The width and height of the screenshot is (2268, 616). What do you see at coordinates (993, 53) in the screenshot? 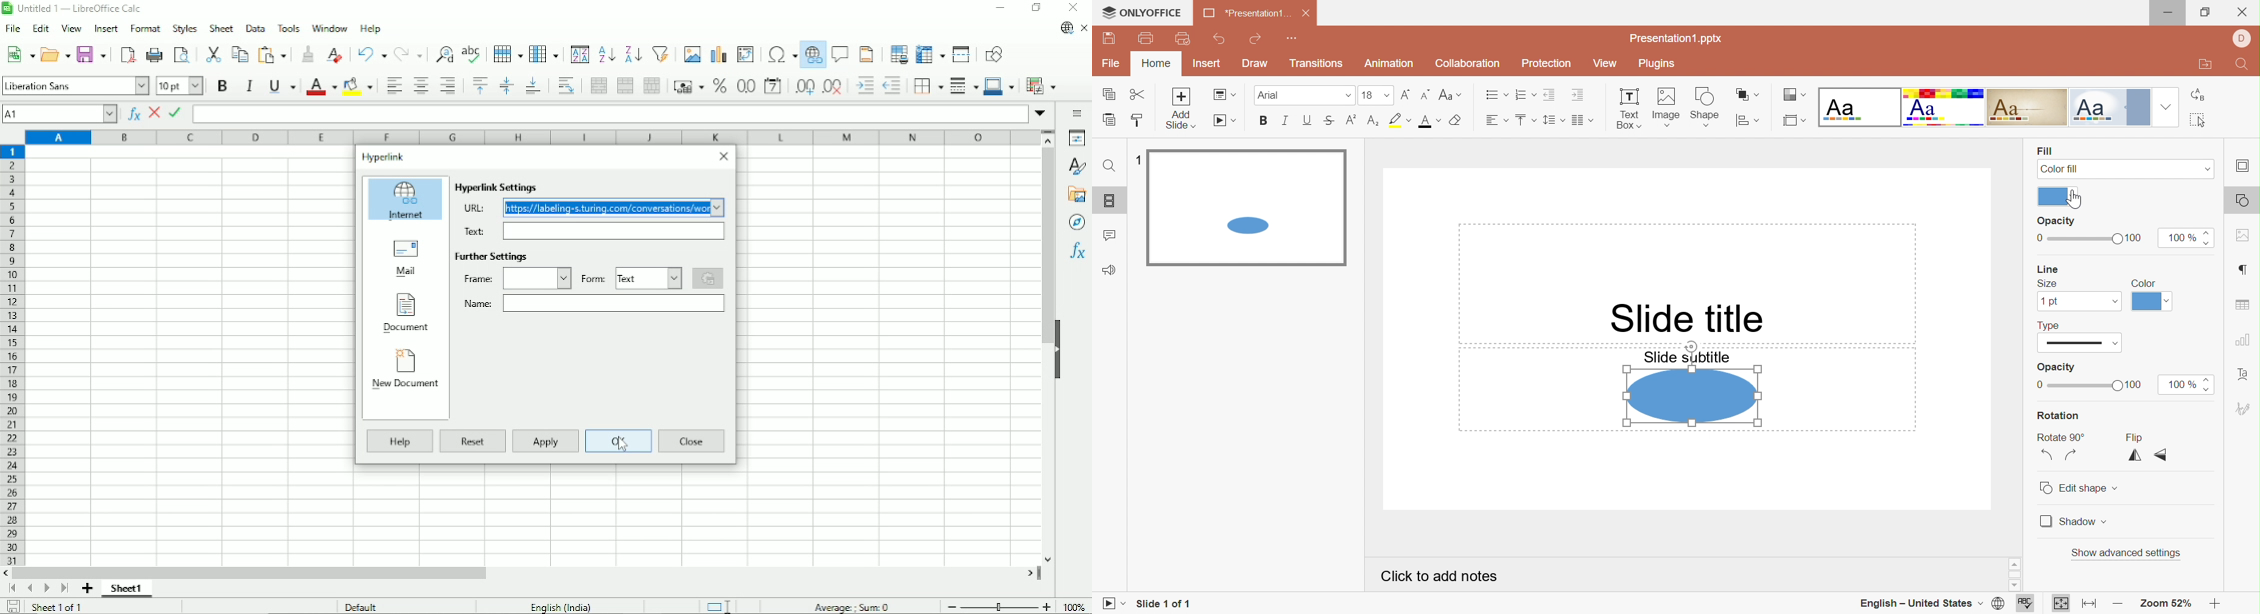
I see `show draw function` at bounding box center [993, 53].